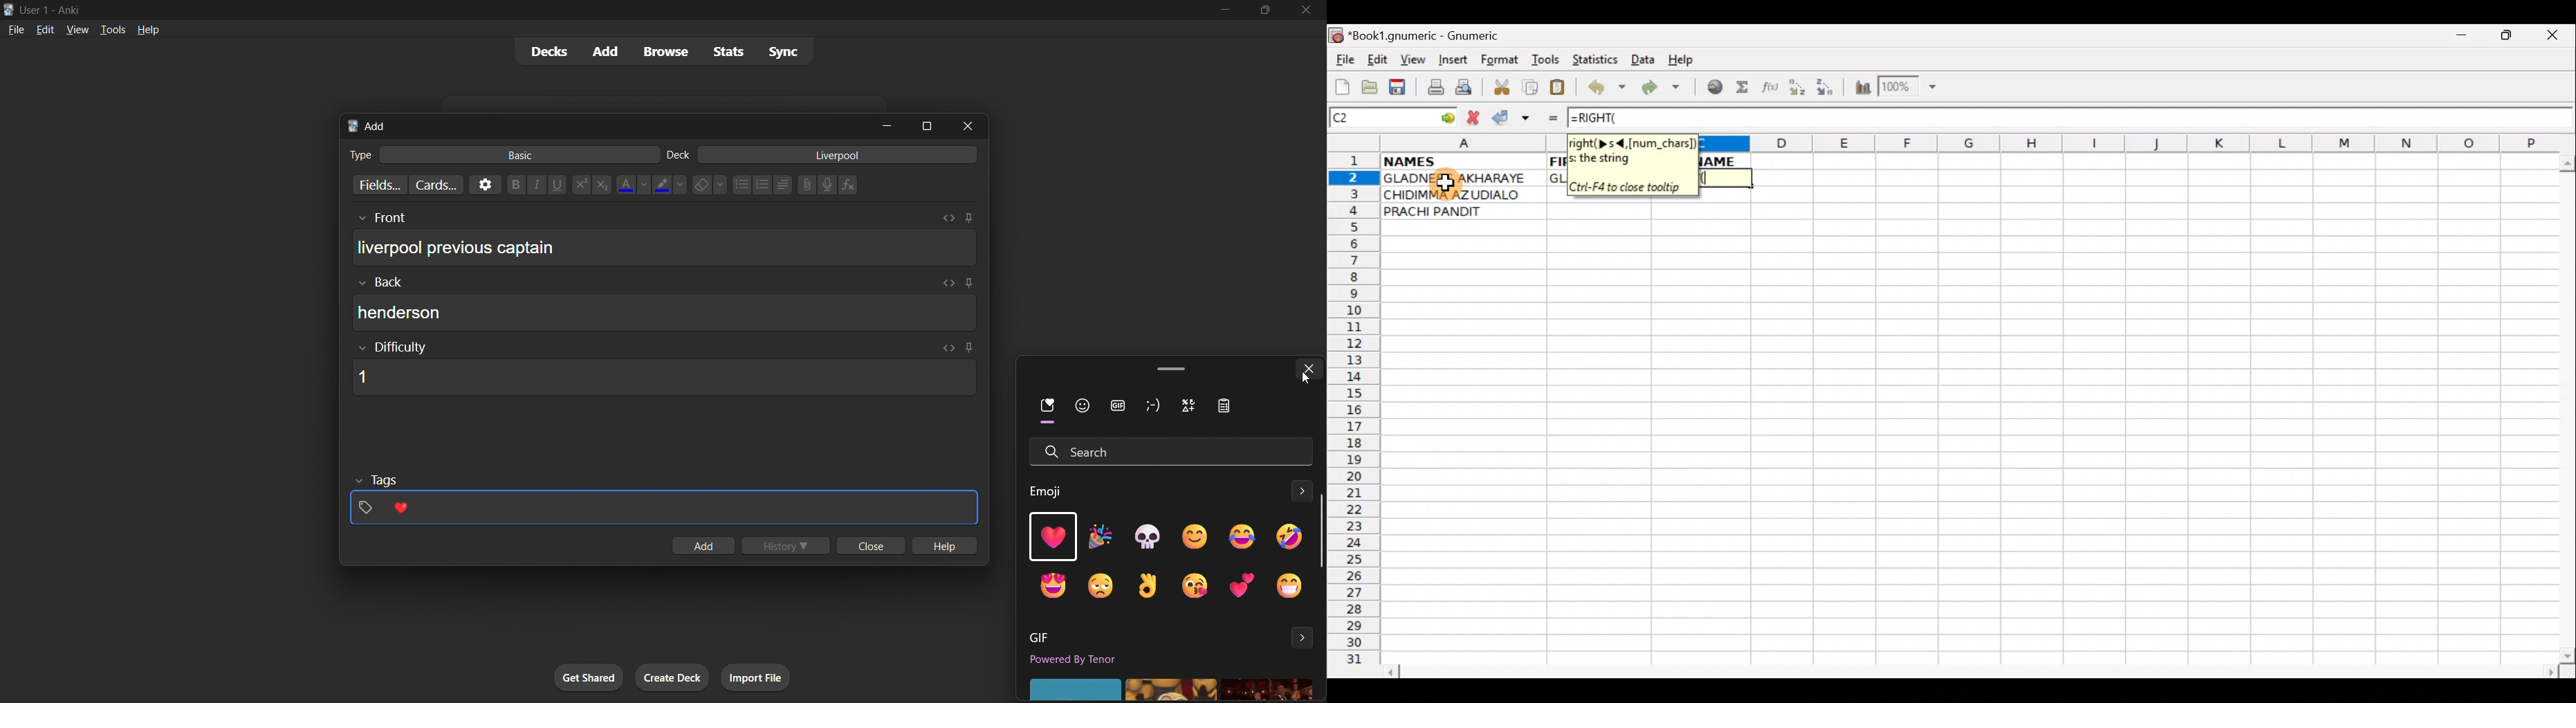 The height and width of the screenshot is (728, 2576). What do you see at coordinates (1502, 61) in the screenshot?
I see `Format` at bounding box center [1502, 61].